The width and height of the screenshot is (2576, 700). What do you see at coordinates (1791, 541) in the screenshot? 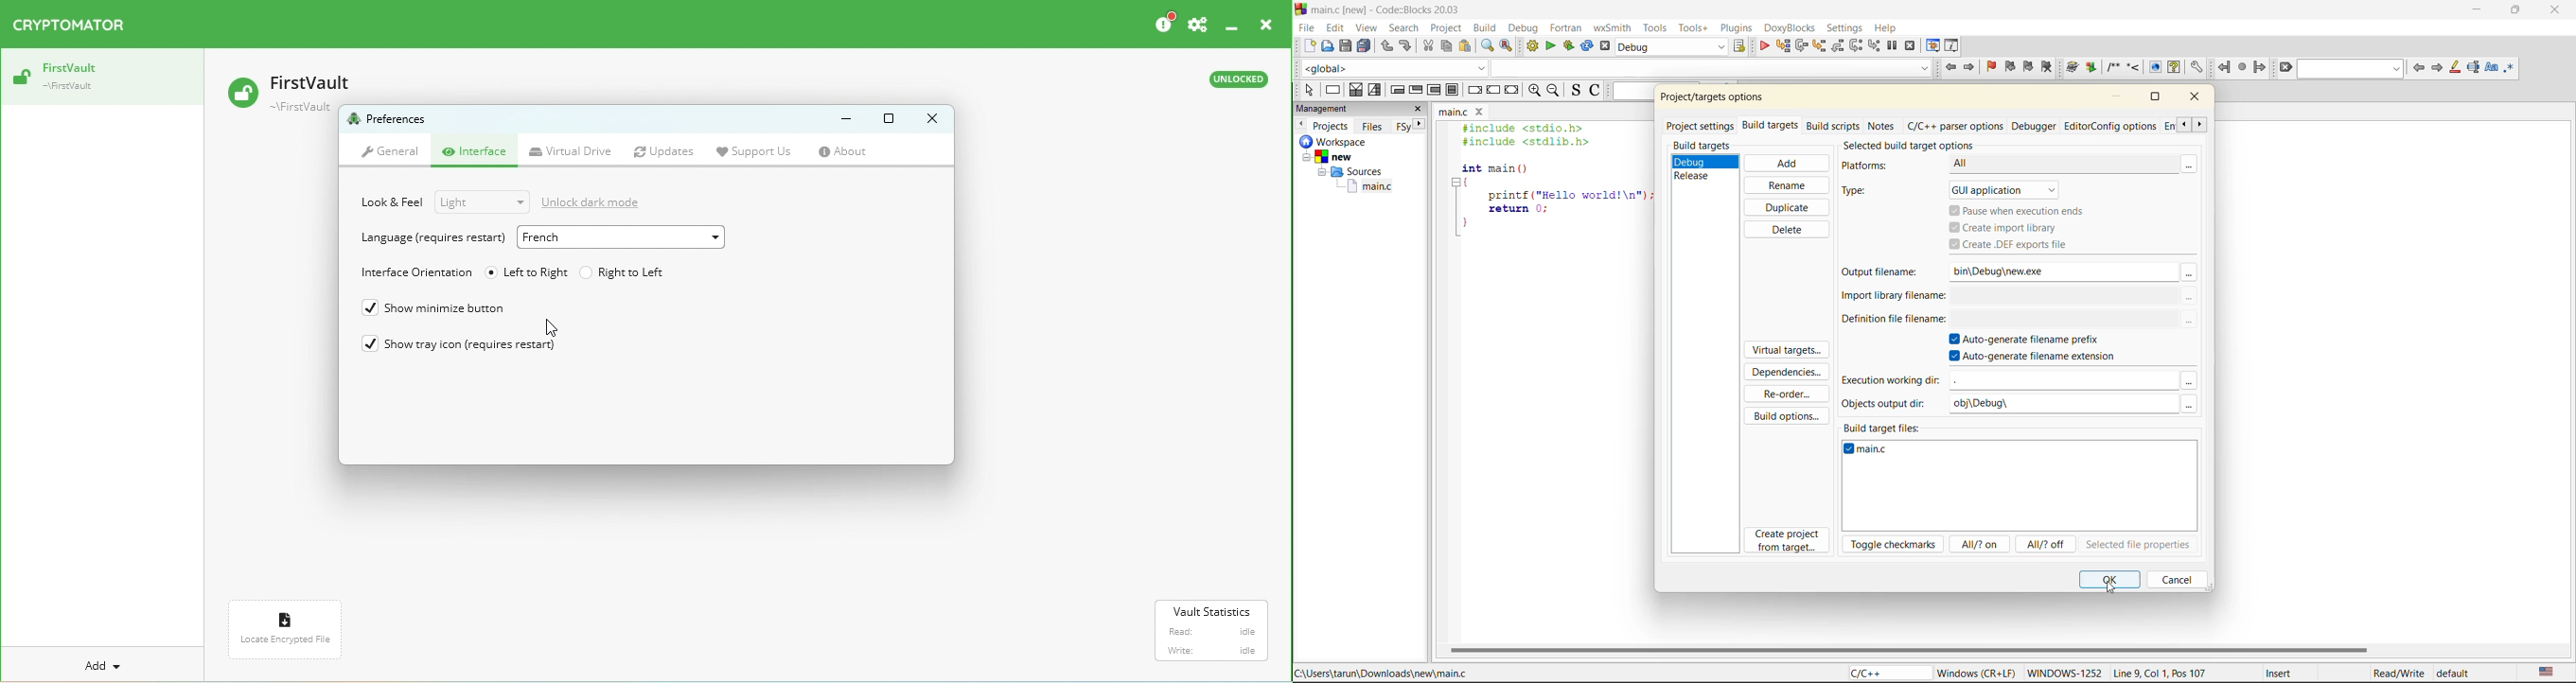
I see `create project from target` at bounding box center [1791, 541].